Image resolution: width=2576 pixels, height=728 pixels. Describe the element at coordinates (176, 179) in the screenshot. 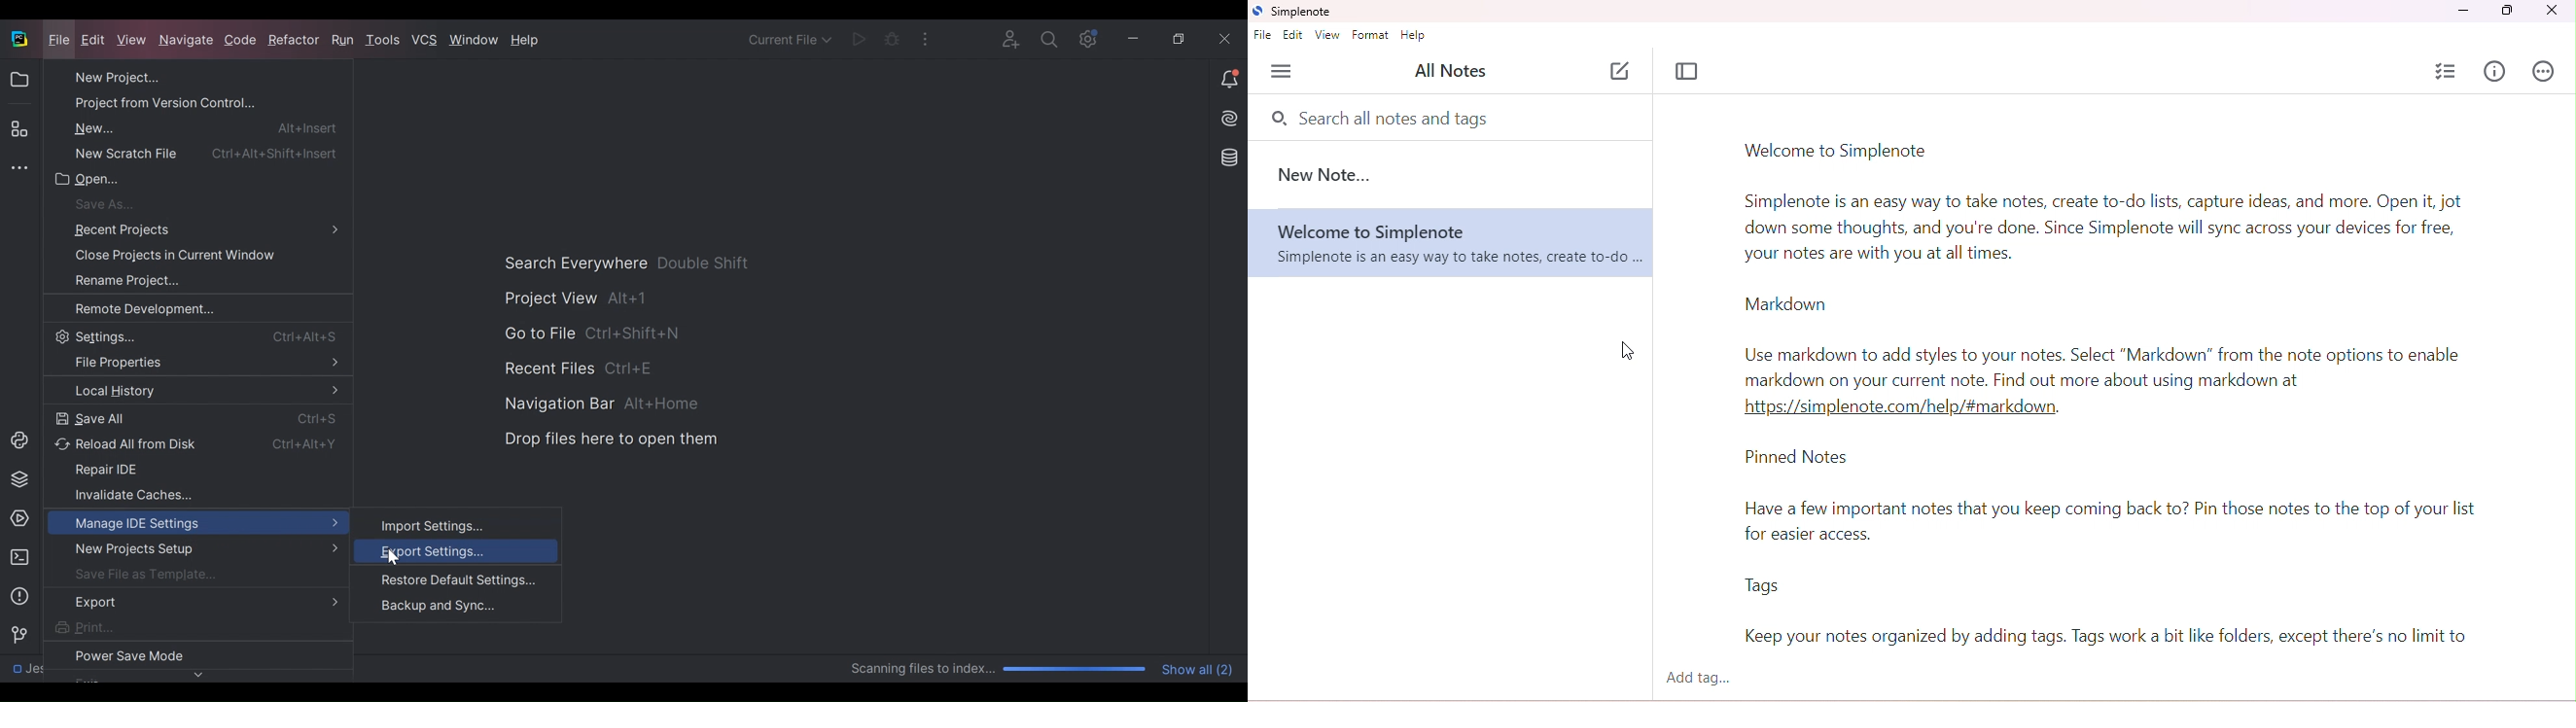

I see `Open` at that location.